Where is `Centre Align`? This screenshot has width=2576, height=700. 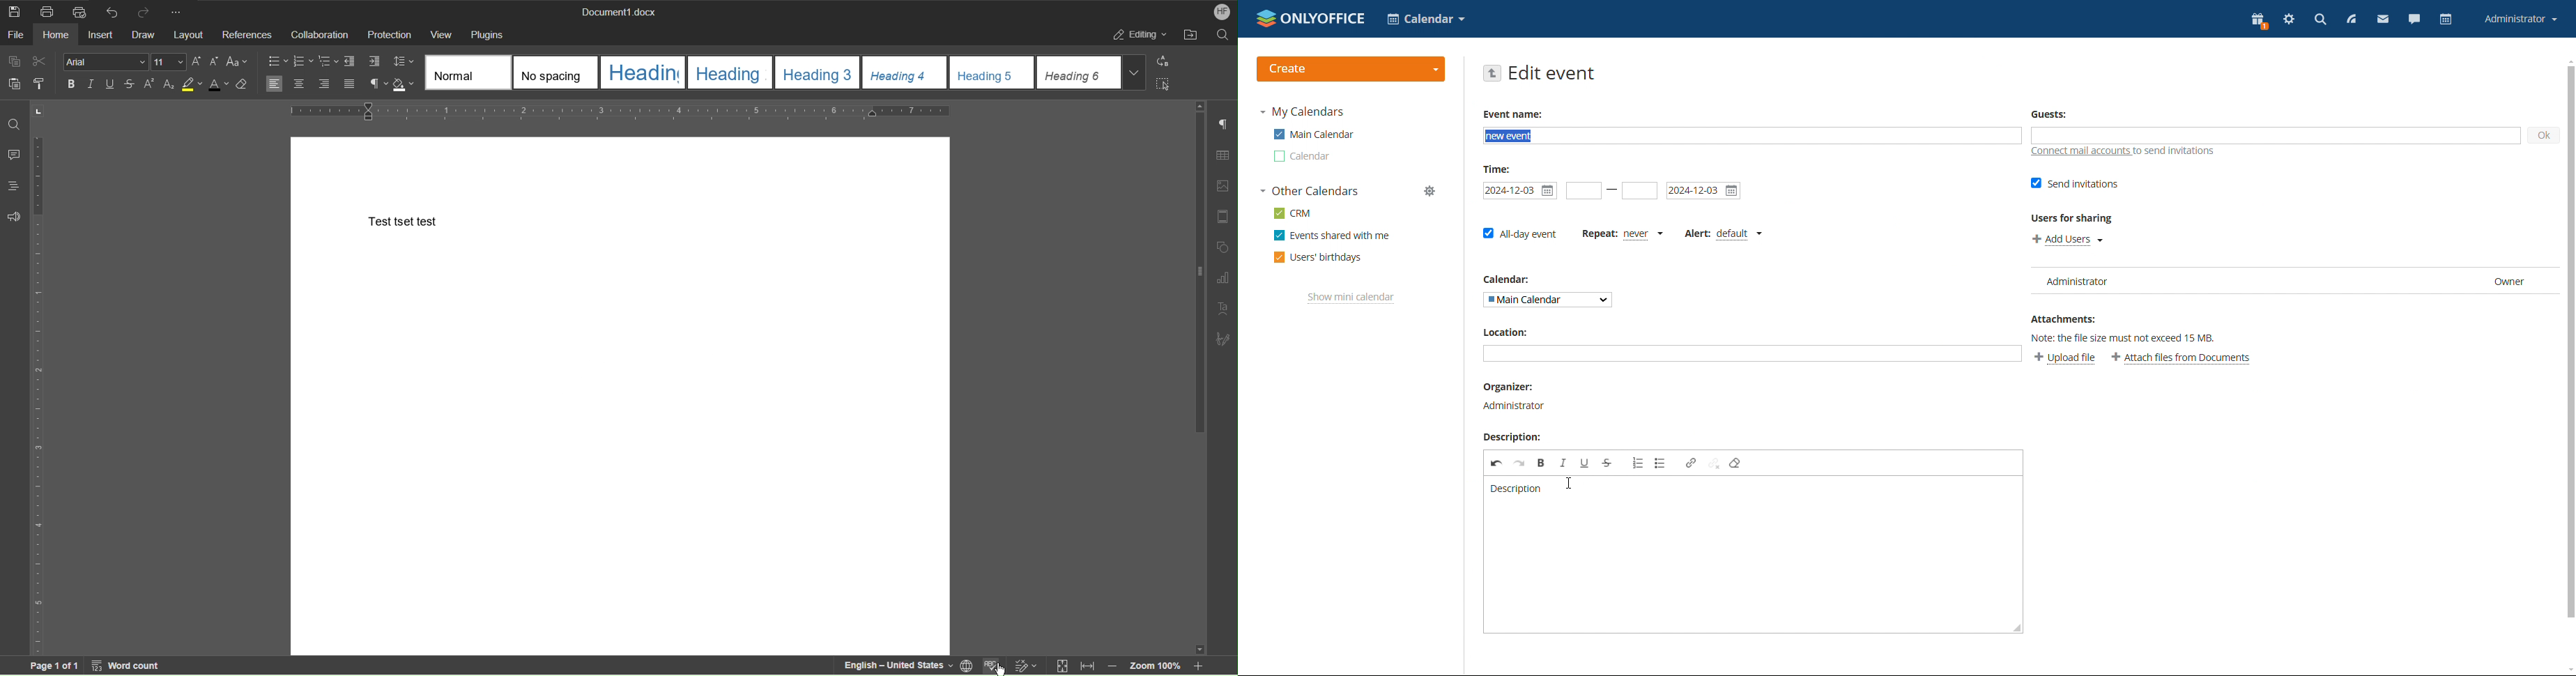
Centre Align is located at coordinates (299, 85).